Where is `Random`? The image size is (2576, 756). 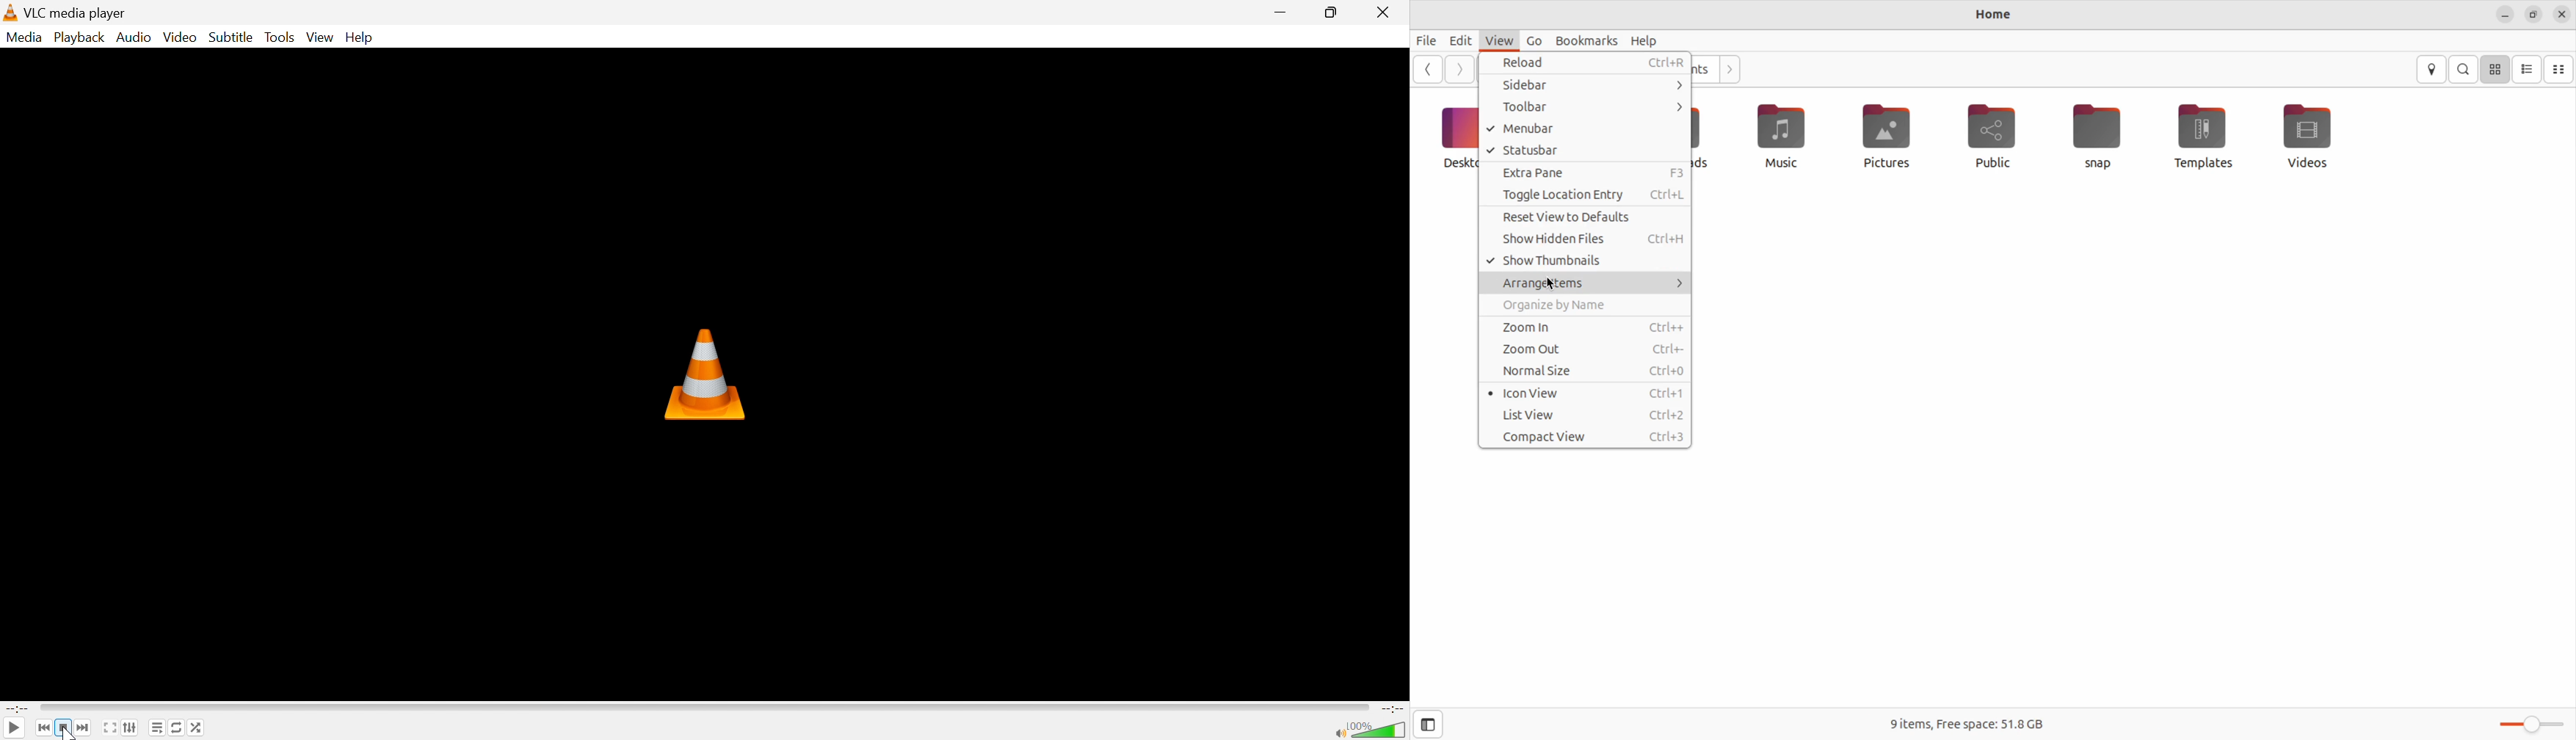
Random is located at coordinates (200, 728).